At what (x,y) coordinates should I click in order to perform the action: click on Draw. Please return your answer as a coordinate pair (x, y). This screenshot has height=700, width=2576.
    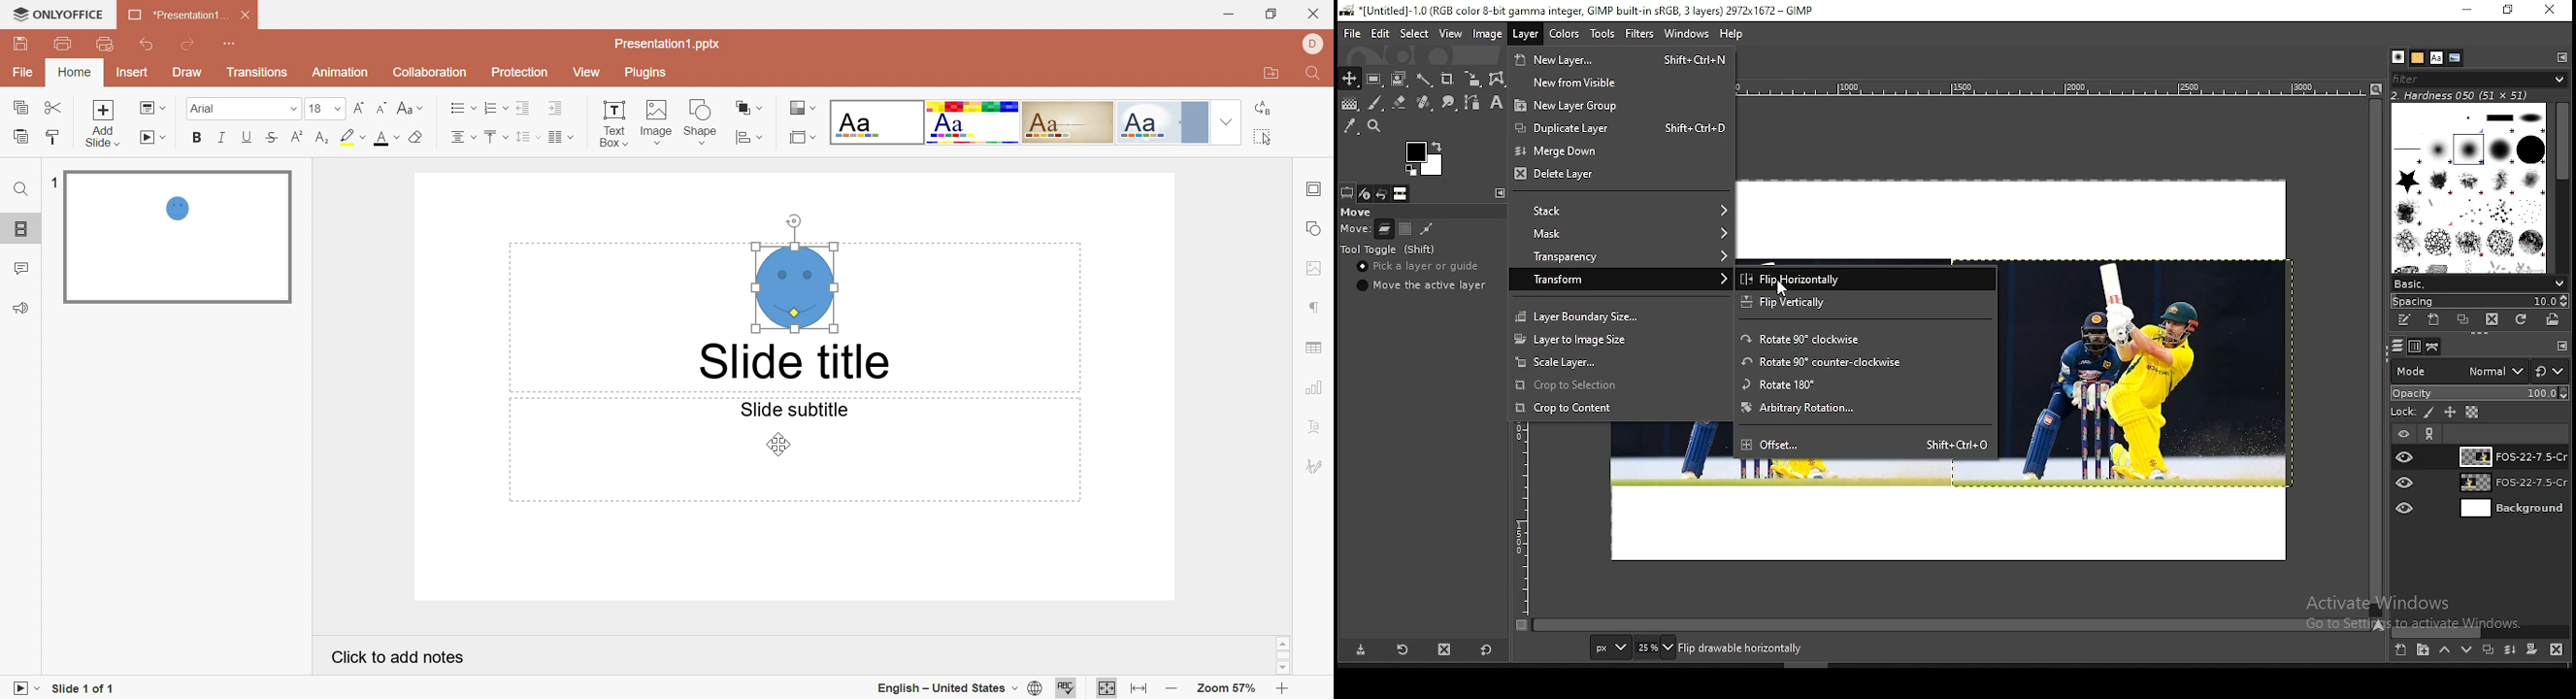
    Looking at the image, I should click on (188, 73).